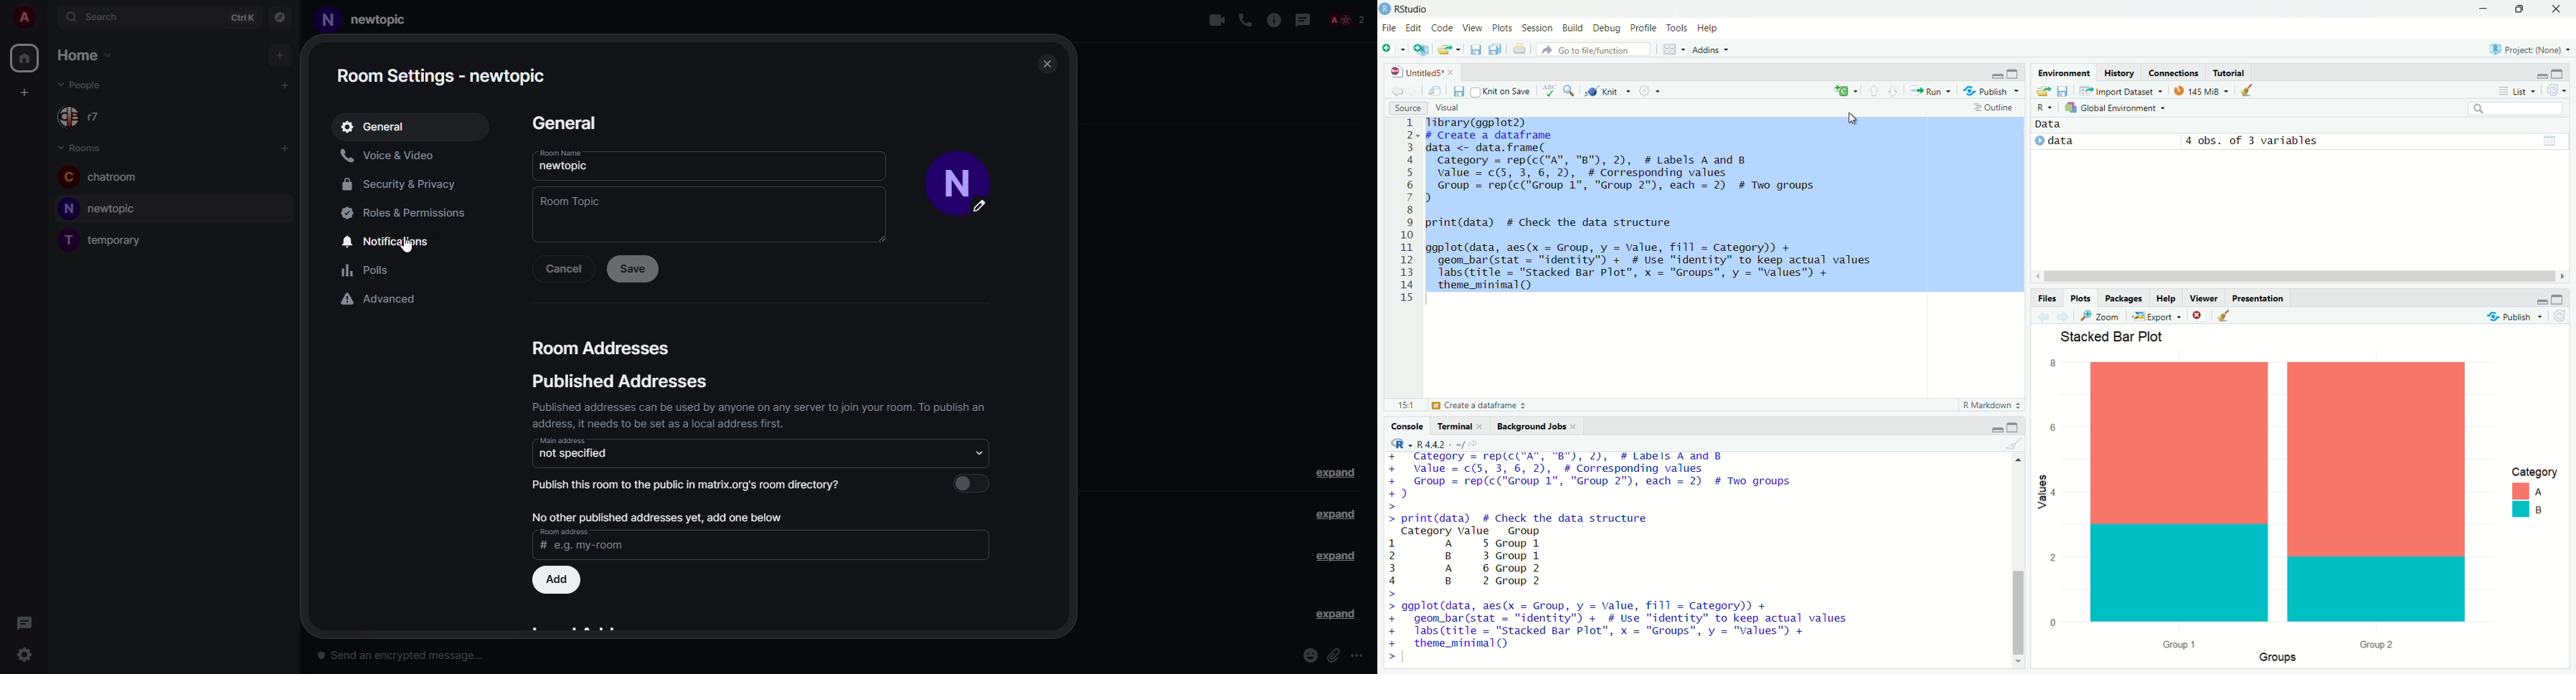 The width and height of the screenshot is (2576, 700). What do you see at coordinates (2122, 90) in the screenshot?
I see `Import Dataset` at bounding box center [2122, 90].